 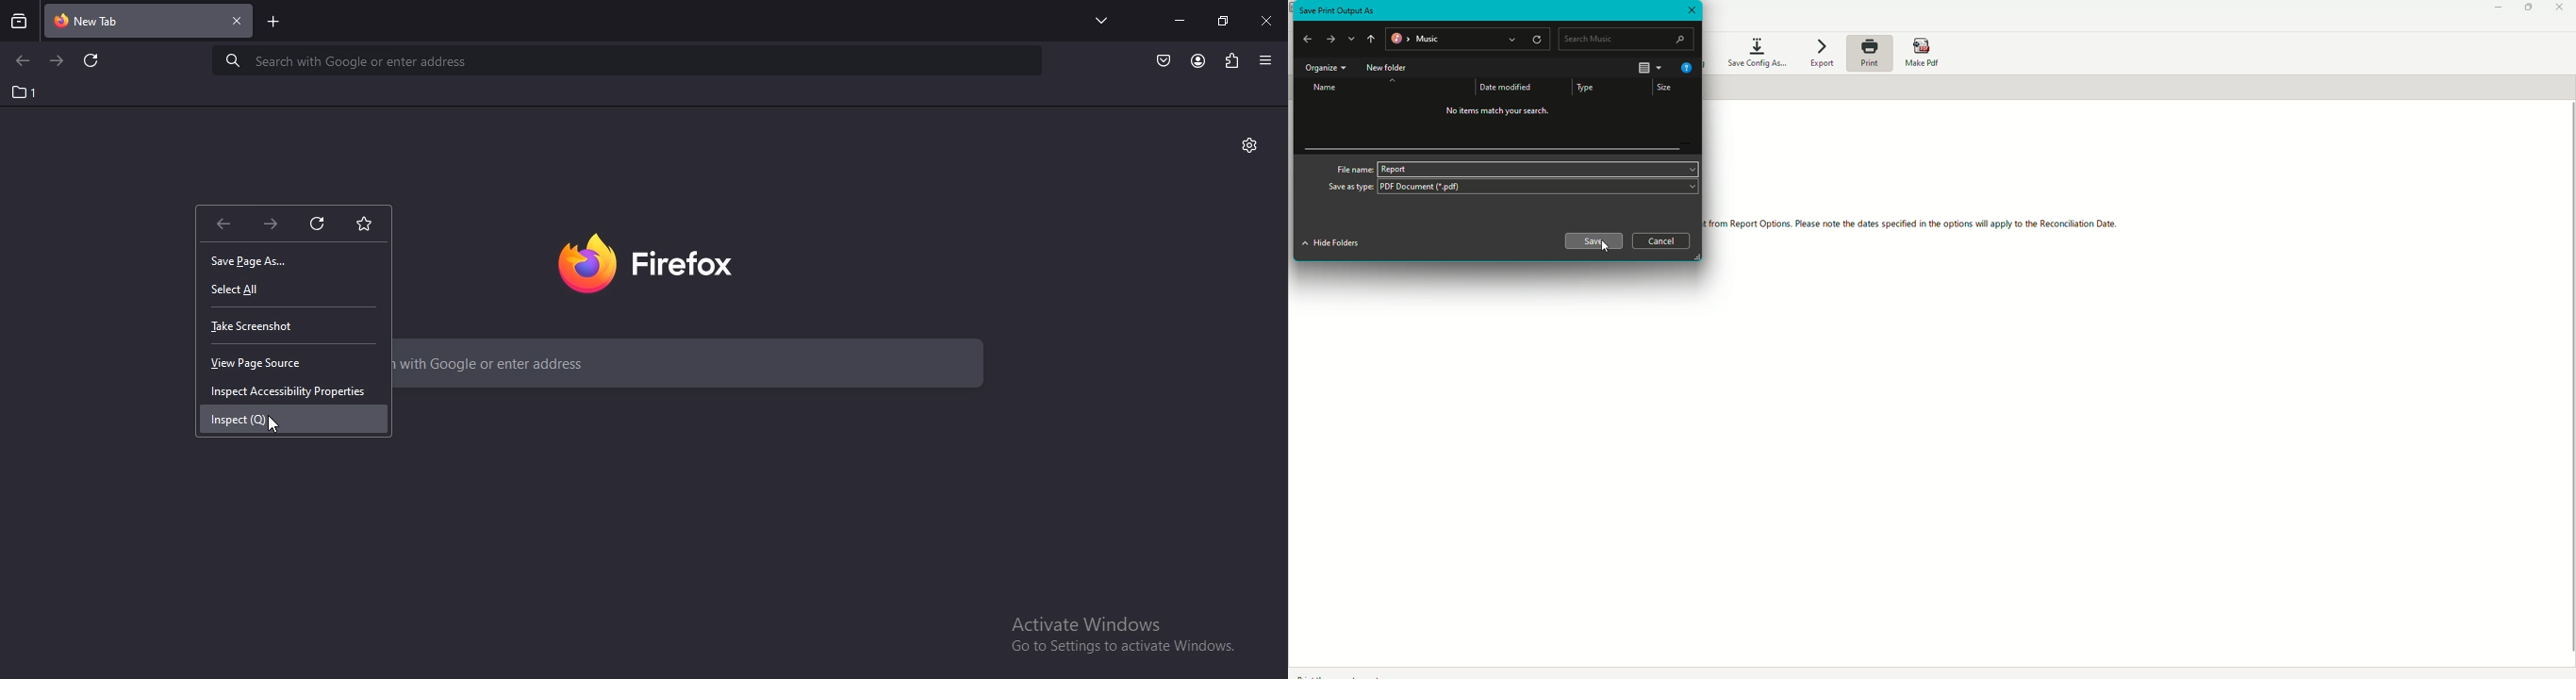 I want to click on Save Config As, so click(x=1754, y=51).